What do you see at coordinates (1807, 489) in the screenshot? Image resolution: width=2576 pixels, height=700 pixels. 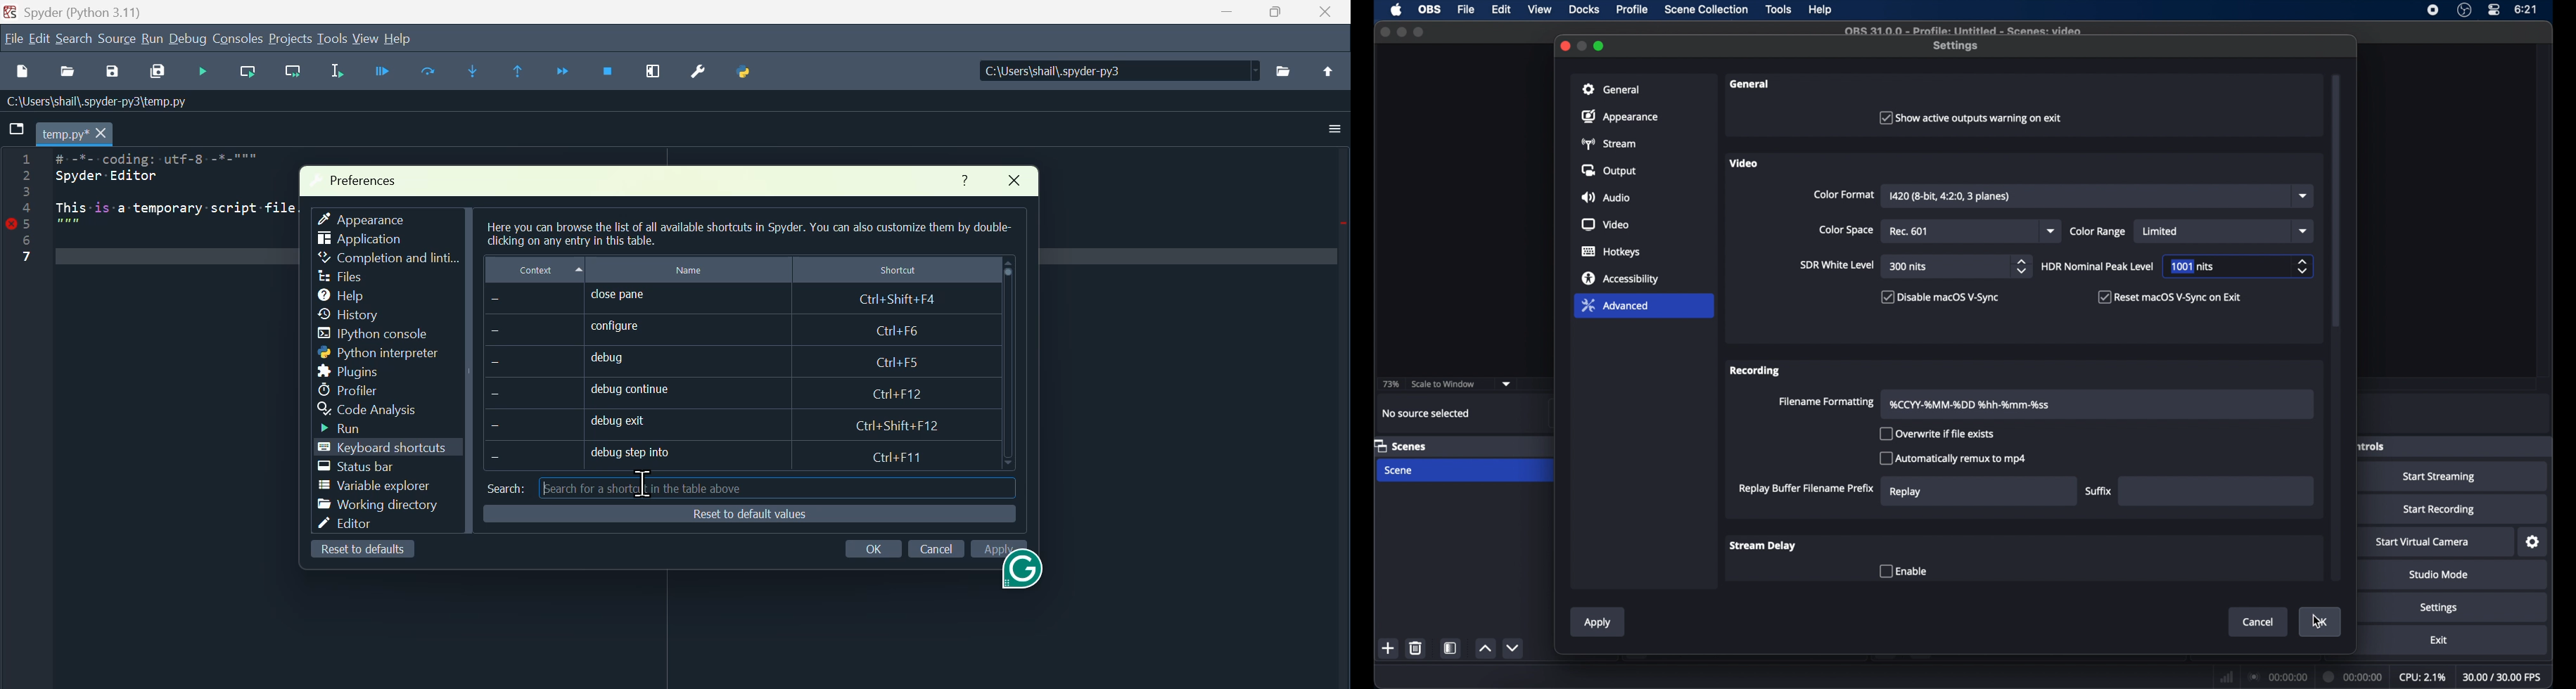 I see `replay buffer ` at bounding box center [1807, 489].